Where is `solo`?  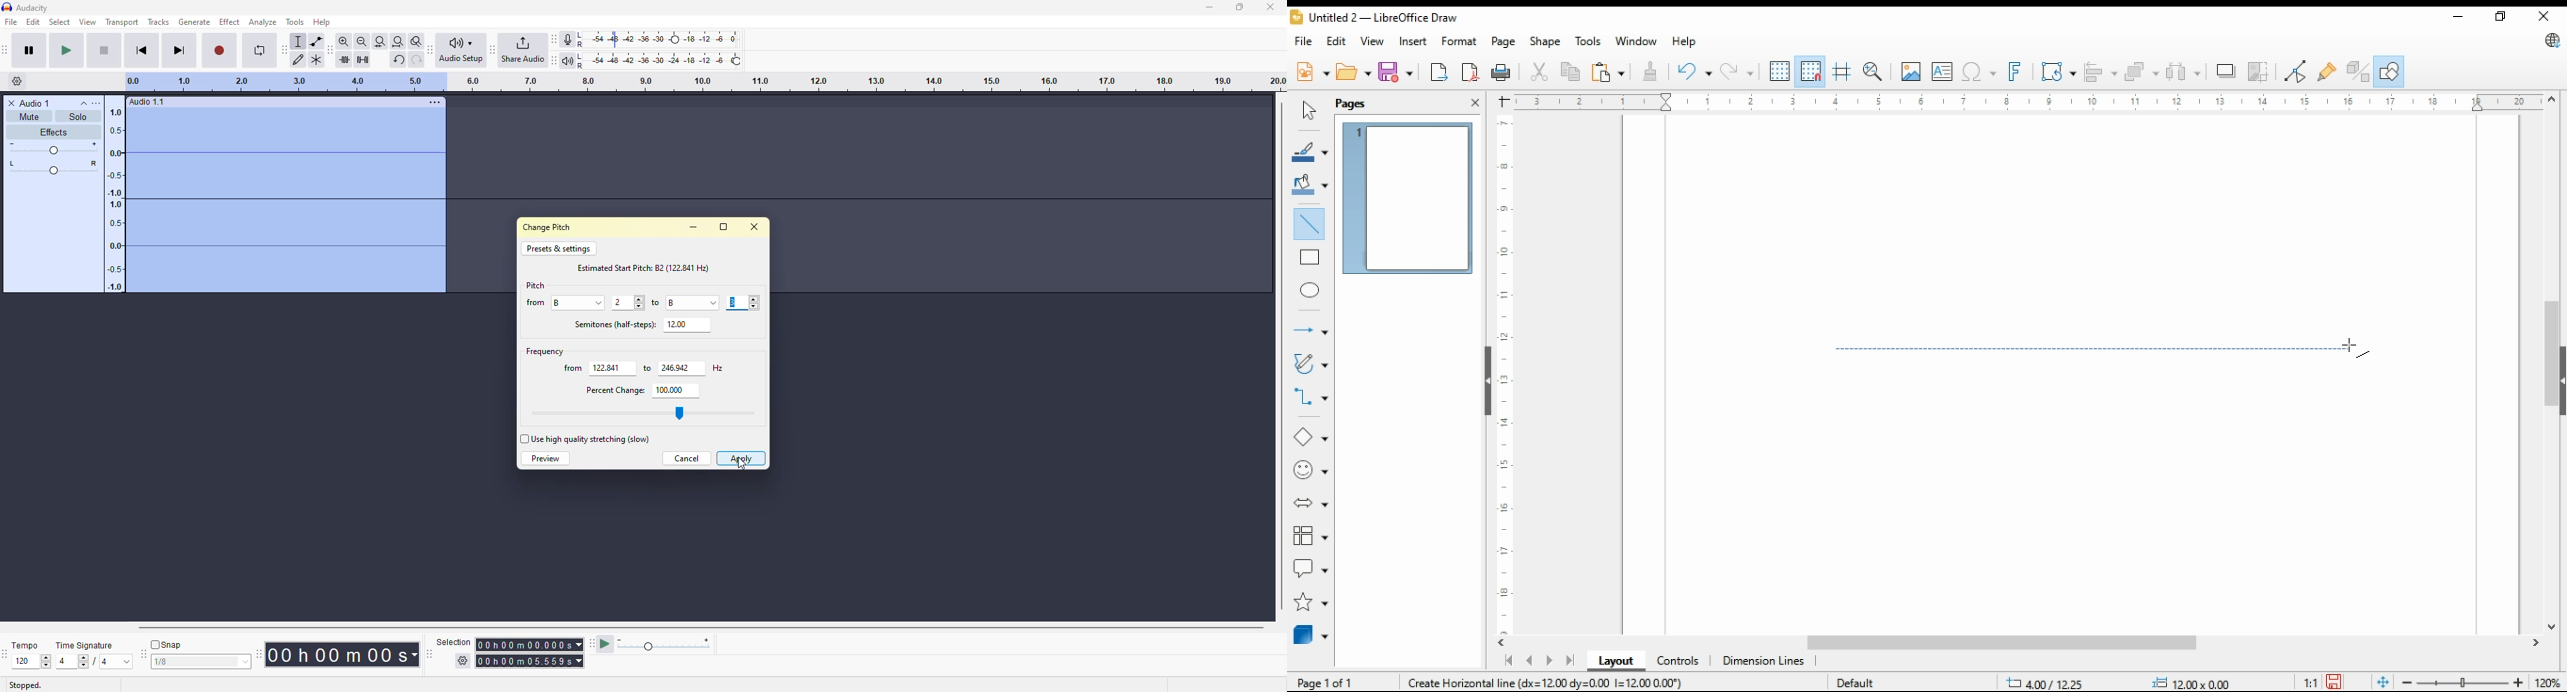
solo is located at coordinates (78, 116).